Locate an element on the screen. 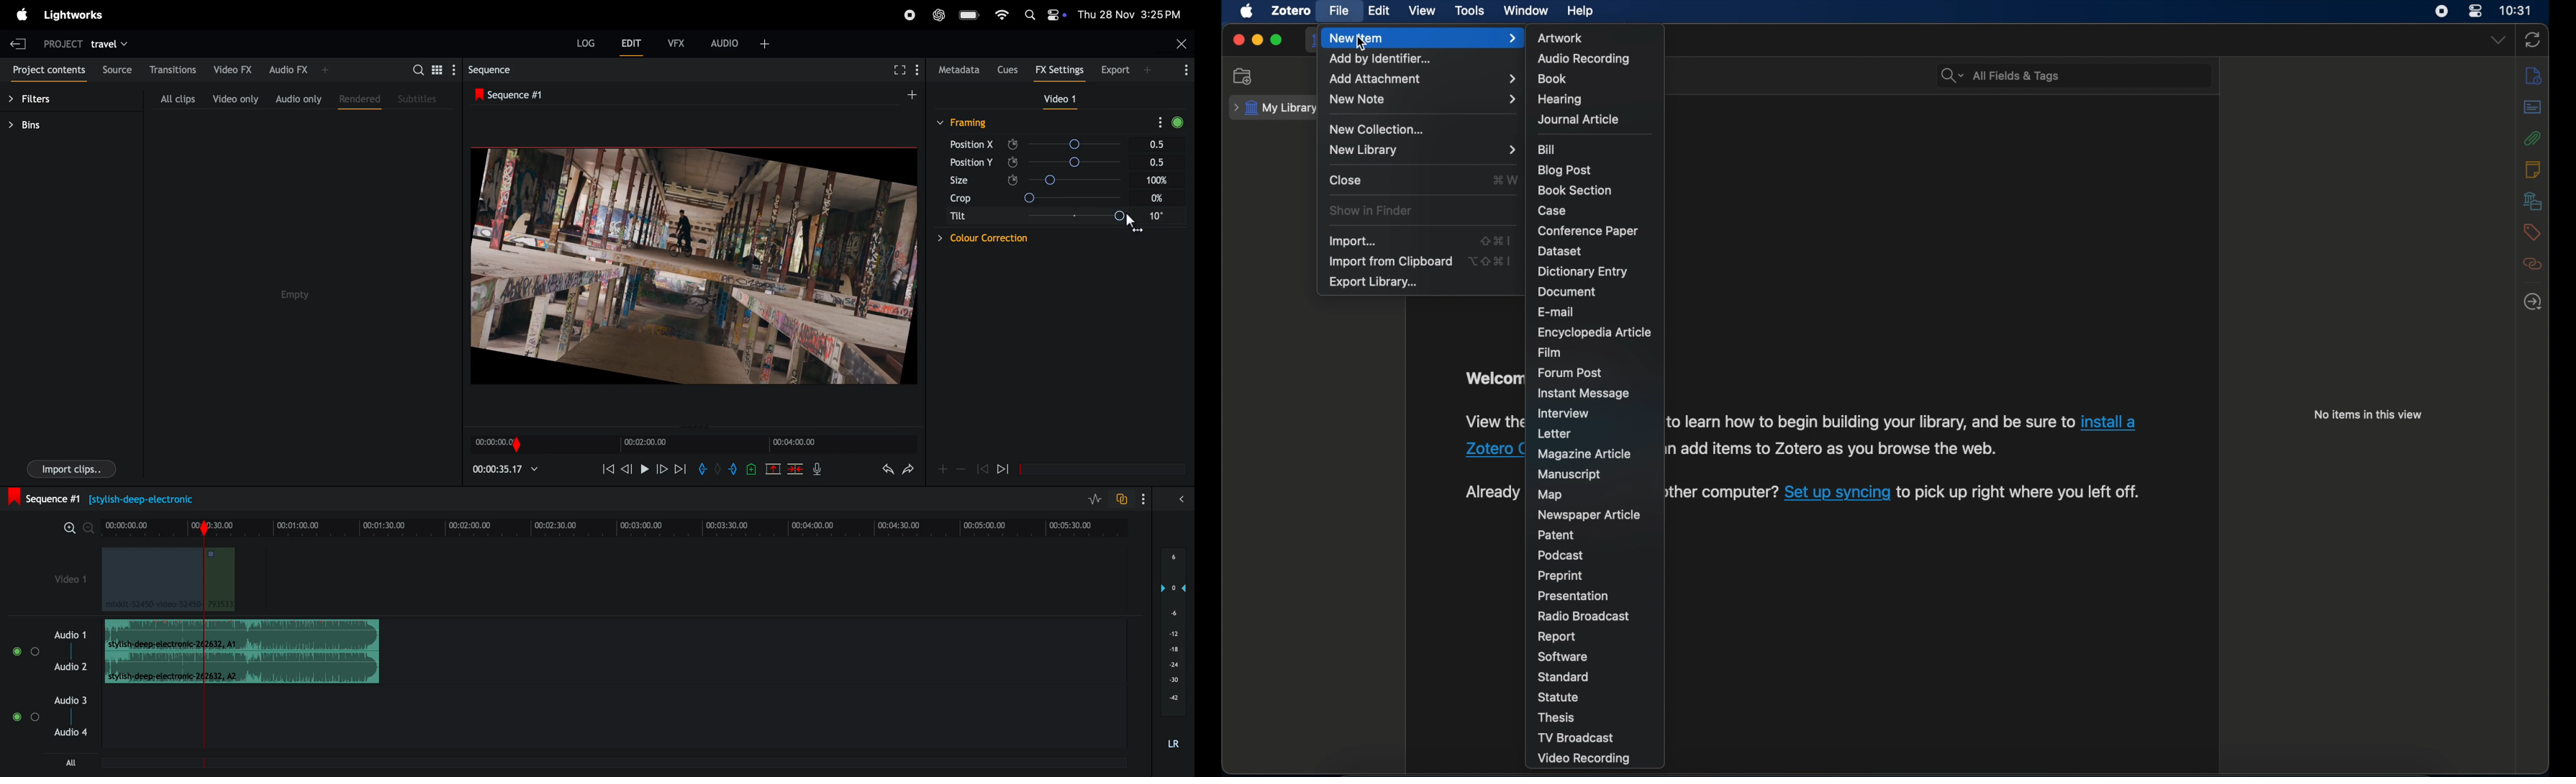 The height and width of the screenshot is (784, 2576). Show settings menu is located at coordinates (1147, 497).